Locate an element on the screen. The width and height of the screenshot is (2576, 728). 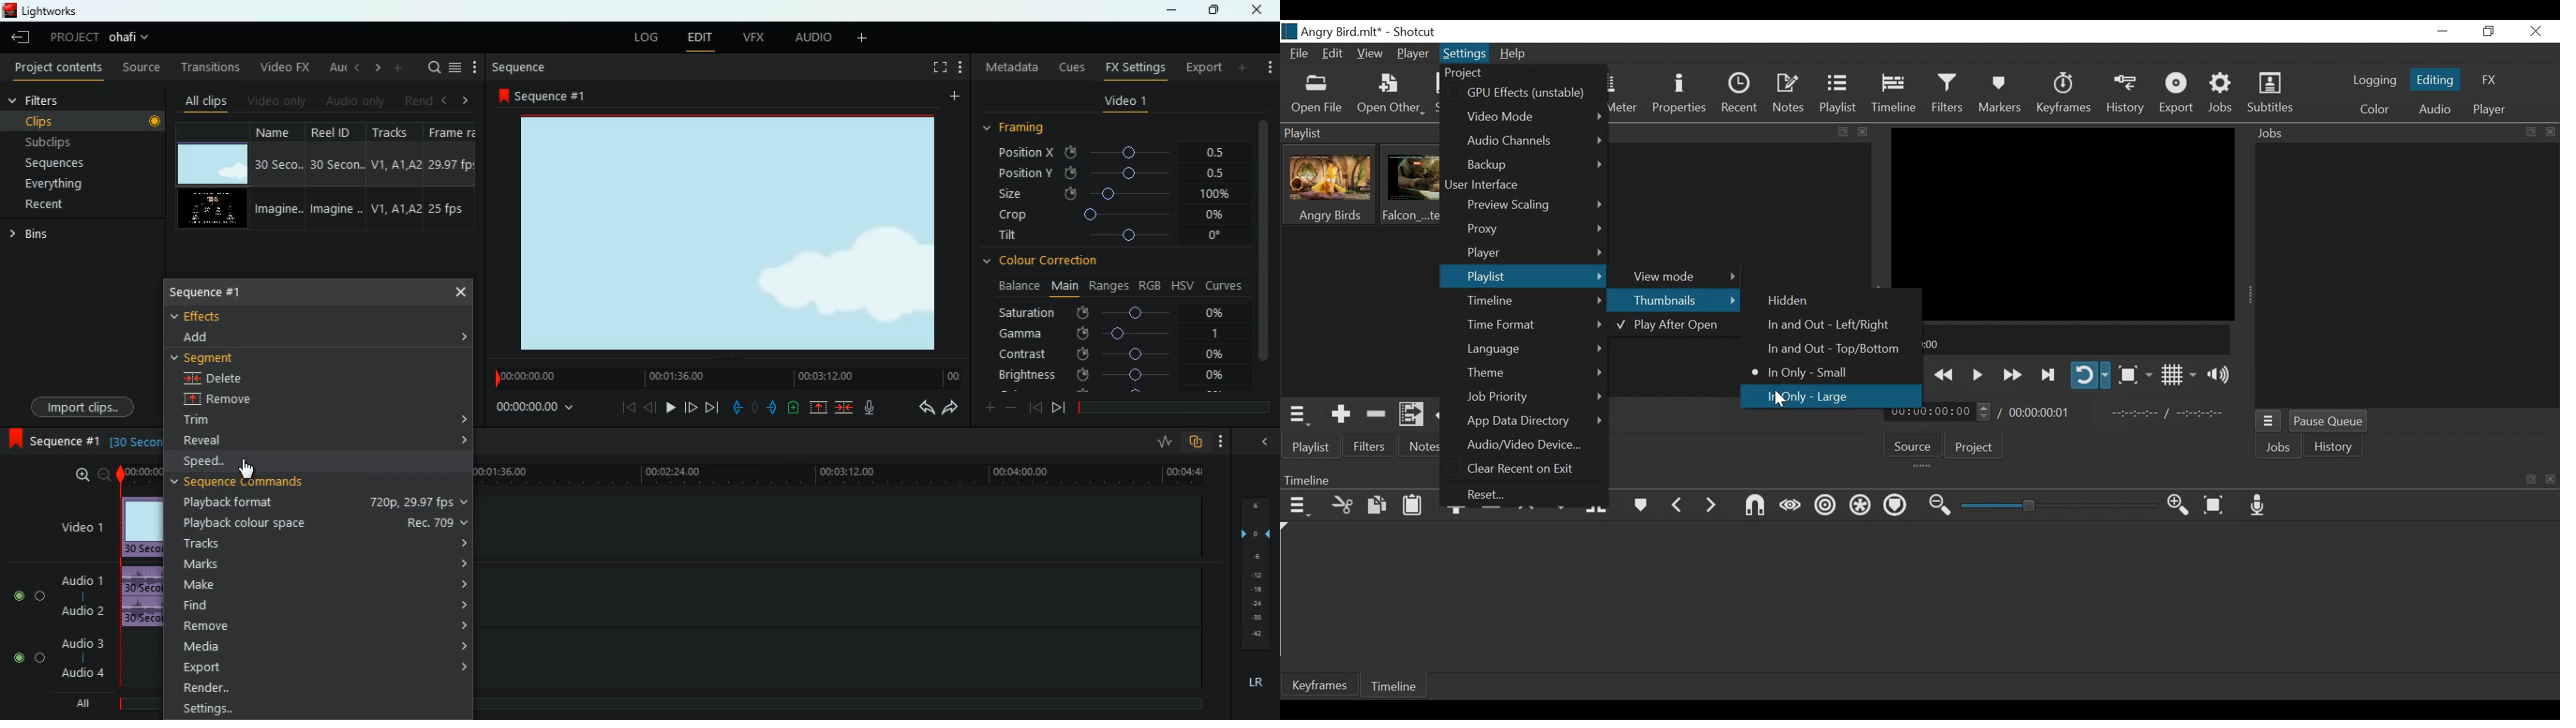
sequence 1 is located at coordinates (248, 292).